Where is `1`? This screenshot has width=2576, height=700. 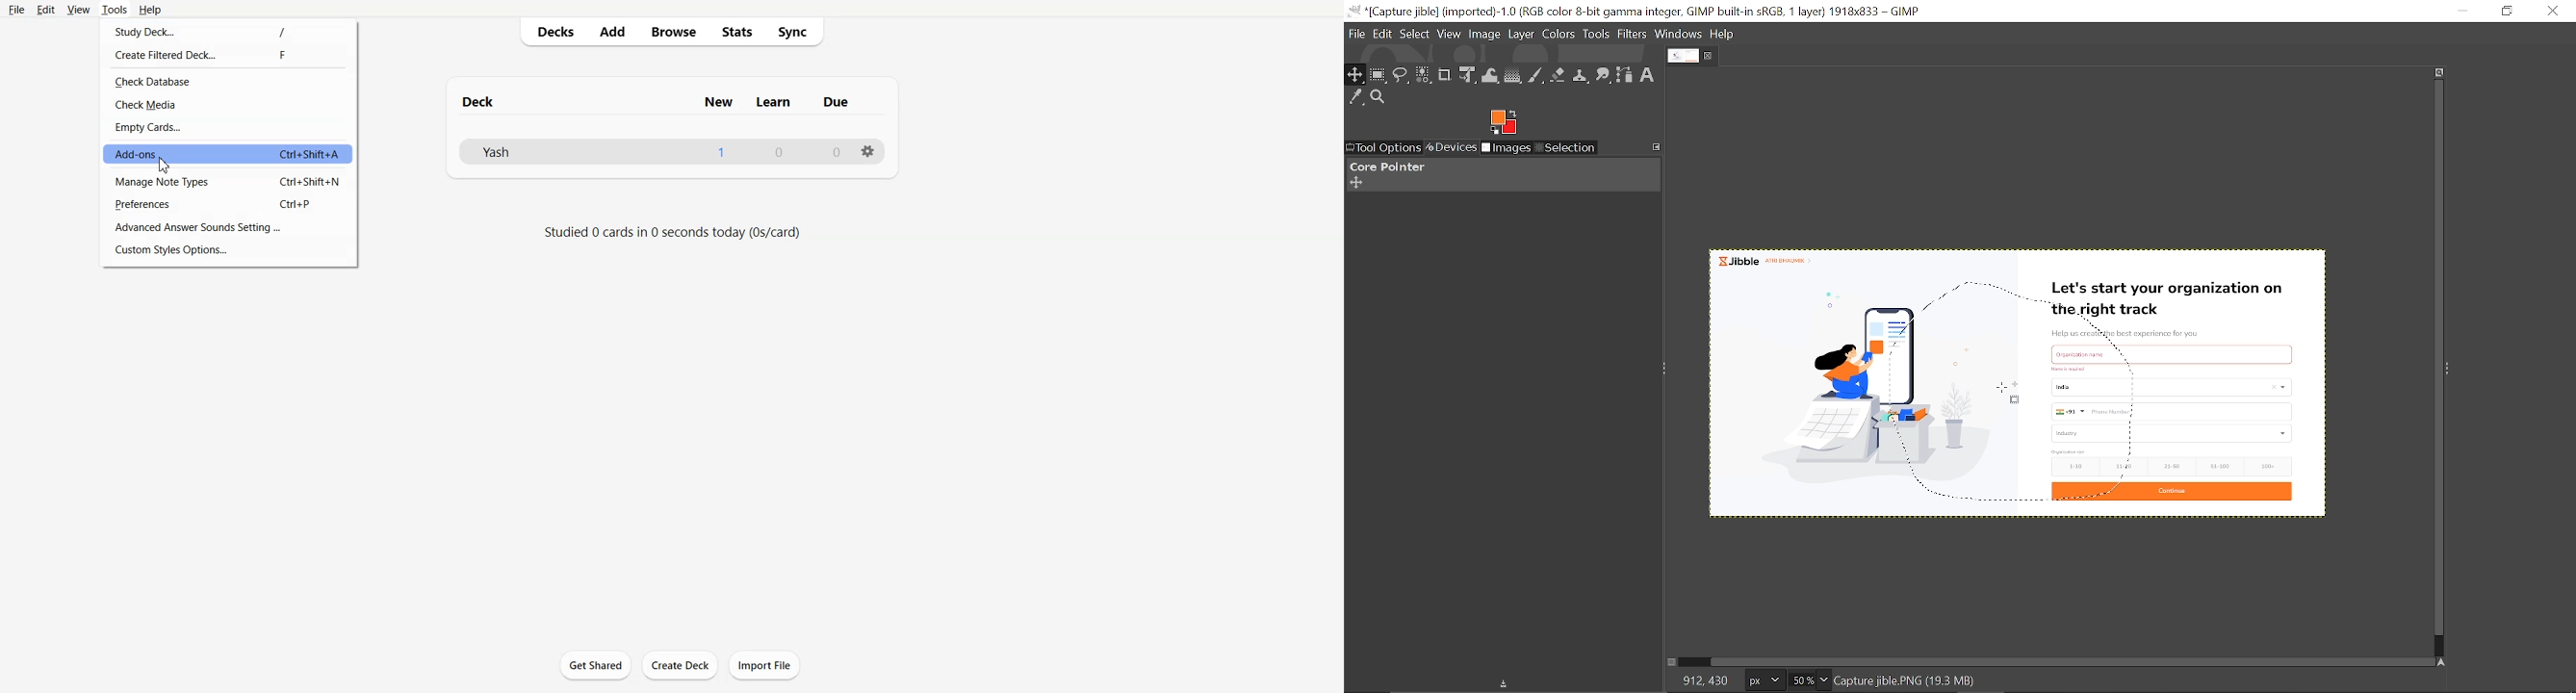
1 is located at coordinates (721, 151).